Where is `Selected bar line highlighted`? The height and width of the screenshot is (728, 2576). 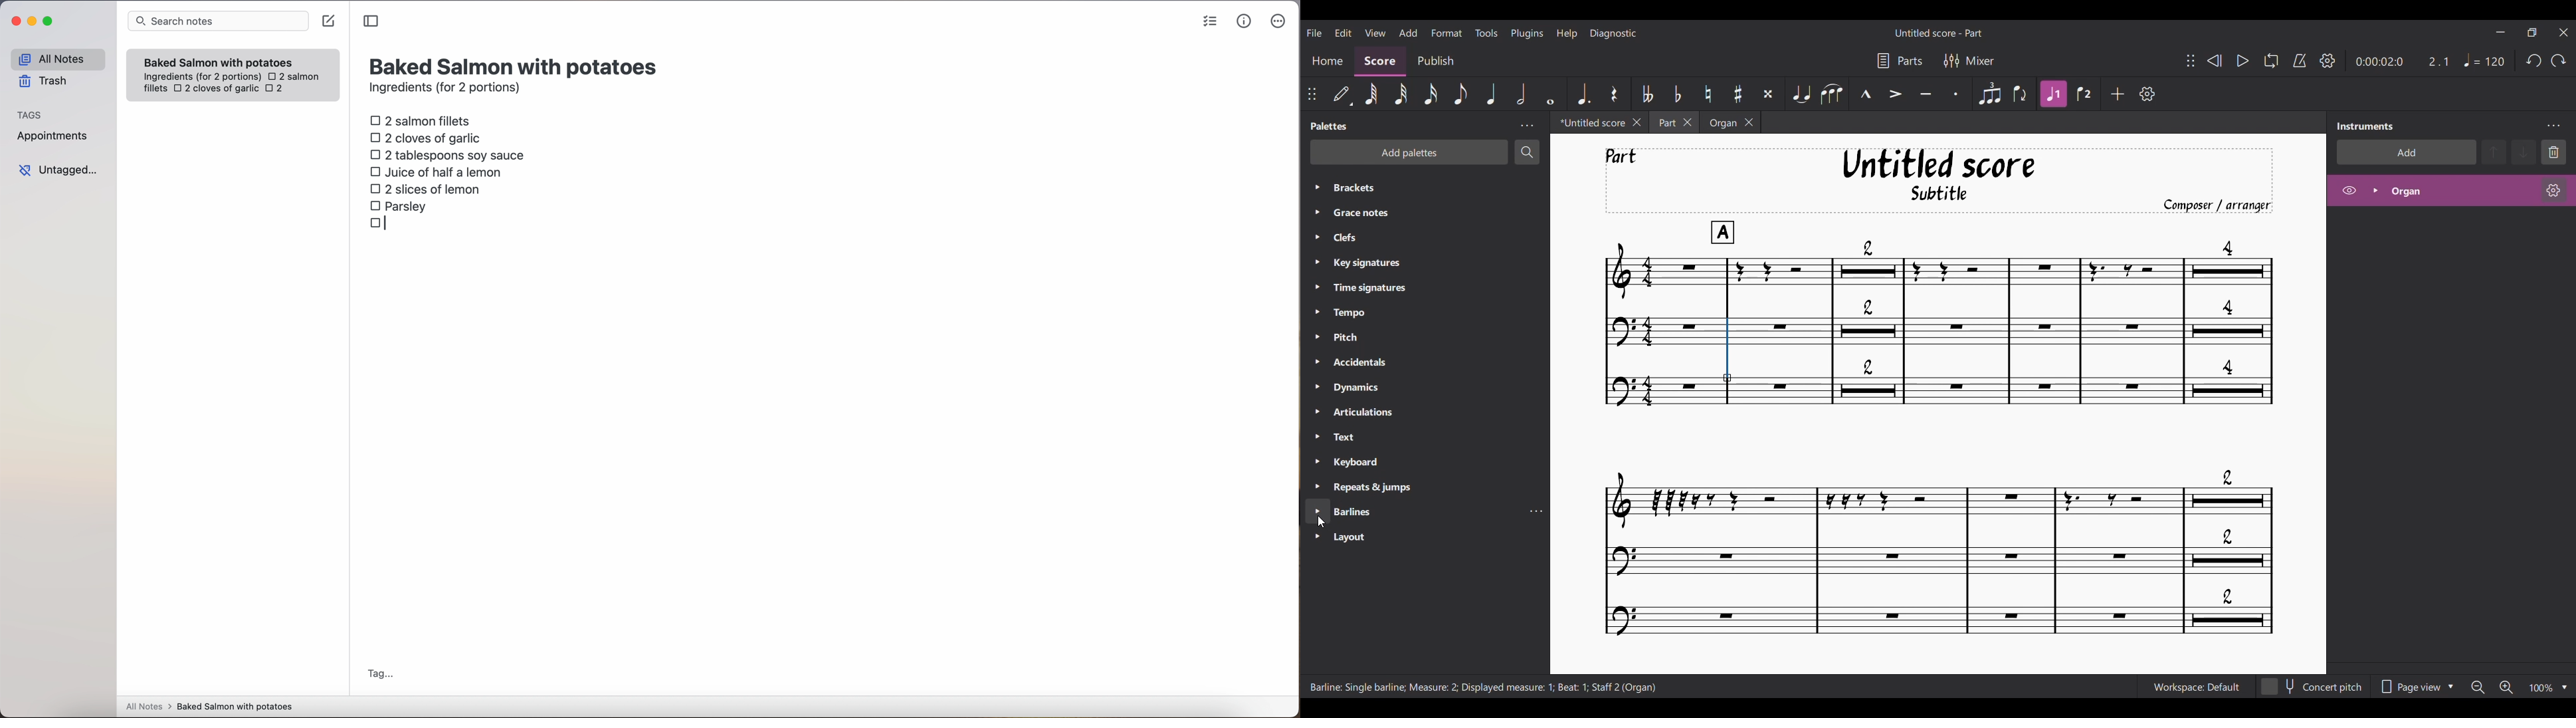
Selected bar line highlighted is located at coordinates (1728, 350).